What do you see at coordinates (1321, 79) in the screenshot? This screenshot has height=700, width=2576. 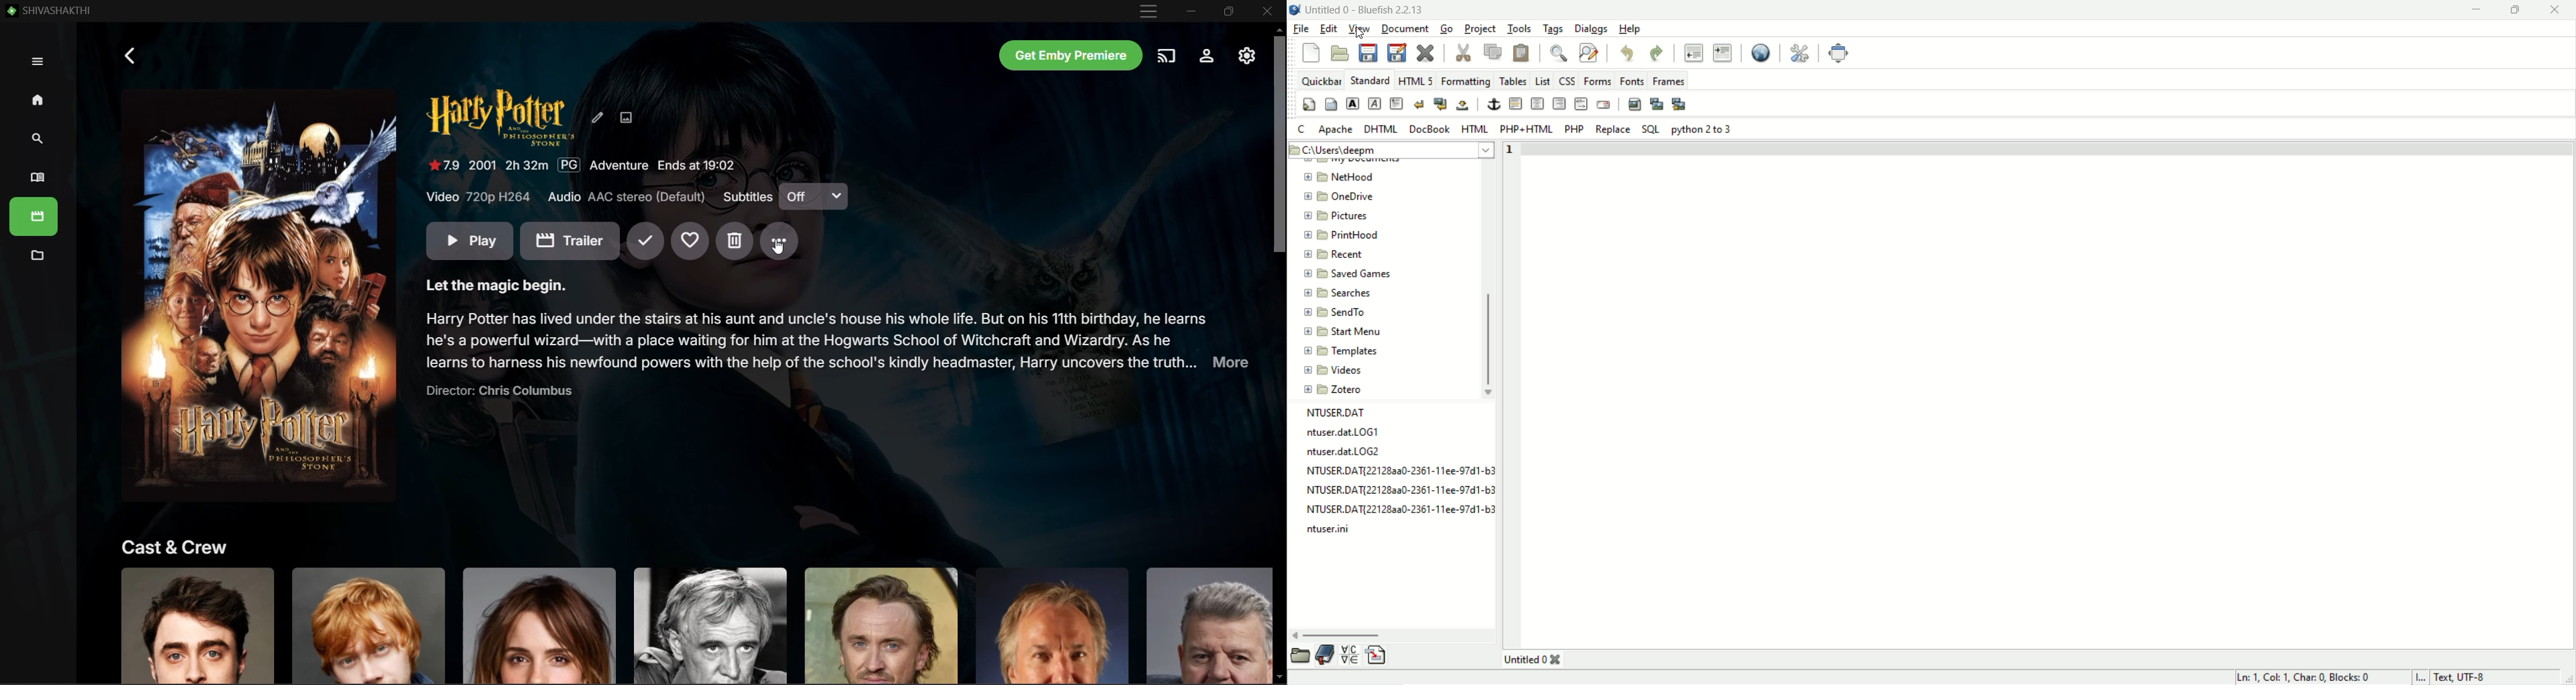 I see `quickbar` at bounding box center [1321, 79].